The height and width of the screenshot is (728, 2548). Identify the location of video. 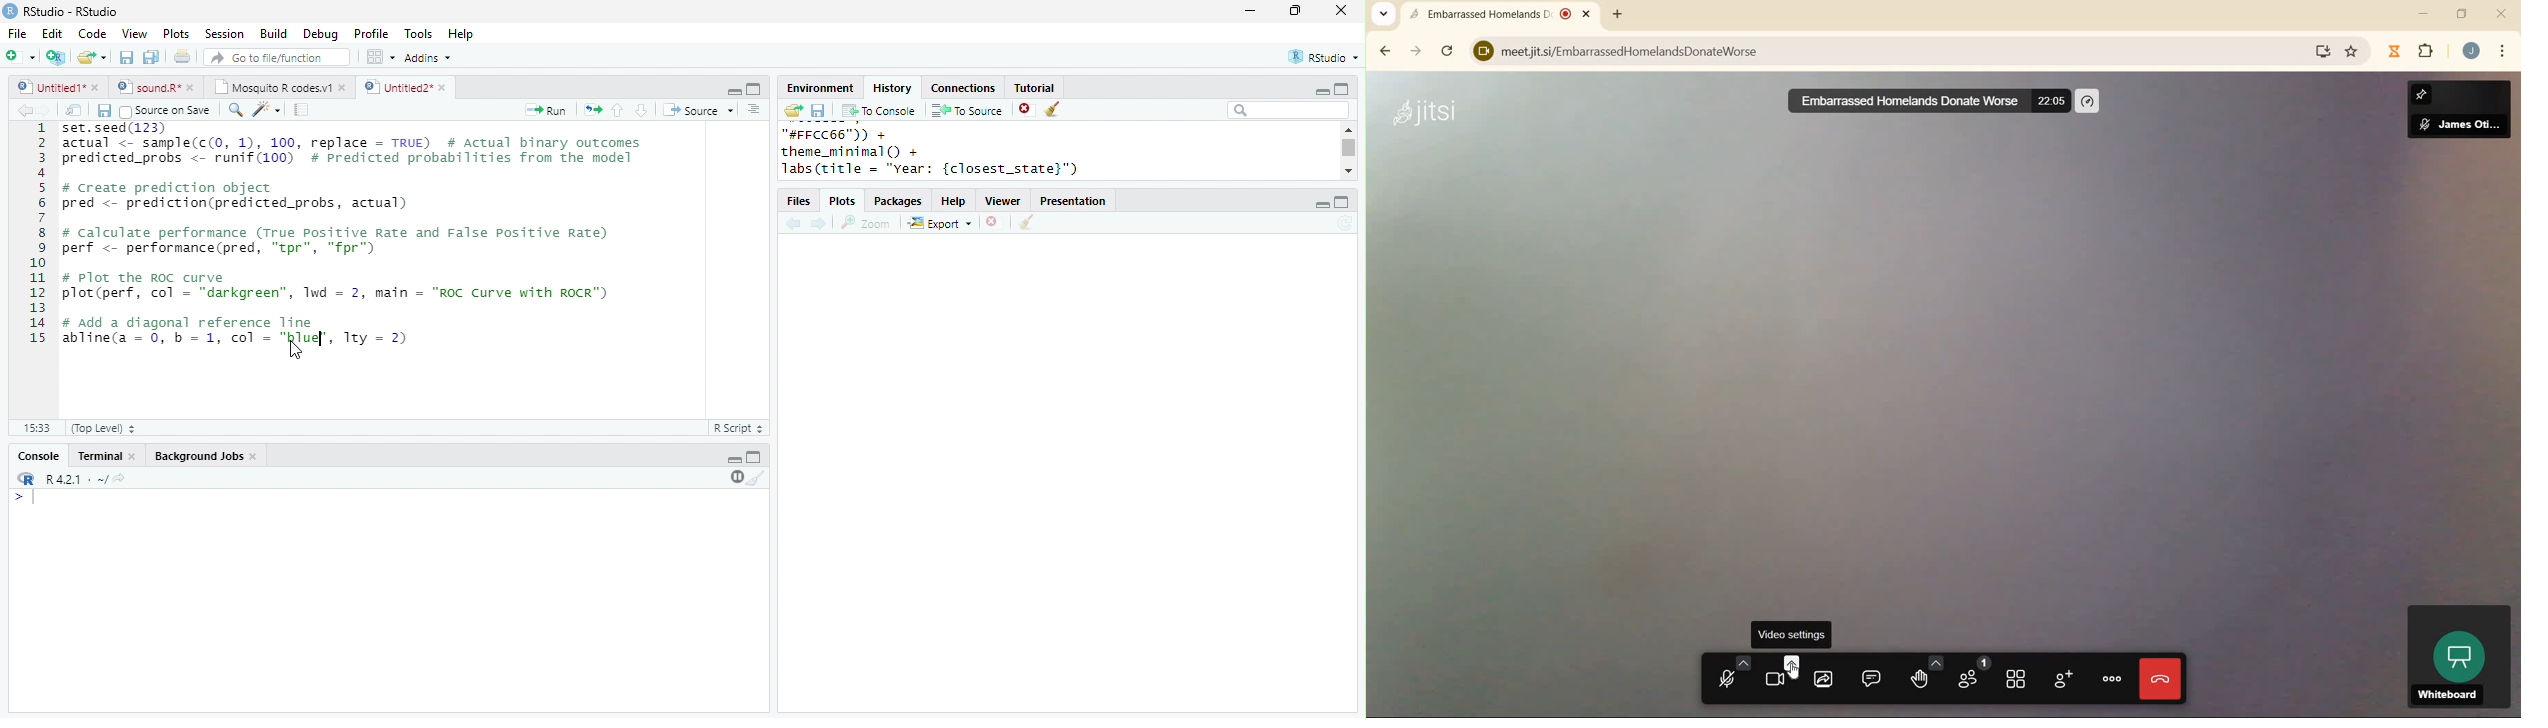
(1778, 672).